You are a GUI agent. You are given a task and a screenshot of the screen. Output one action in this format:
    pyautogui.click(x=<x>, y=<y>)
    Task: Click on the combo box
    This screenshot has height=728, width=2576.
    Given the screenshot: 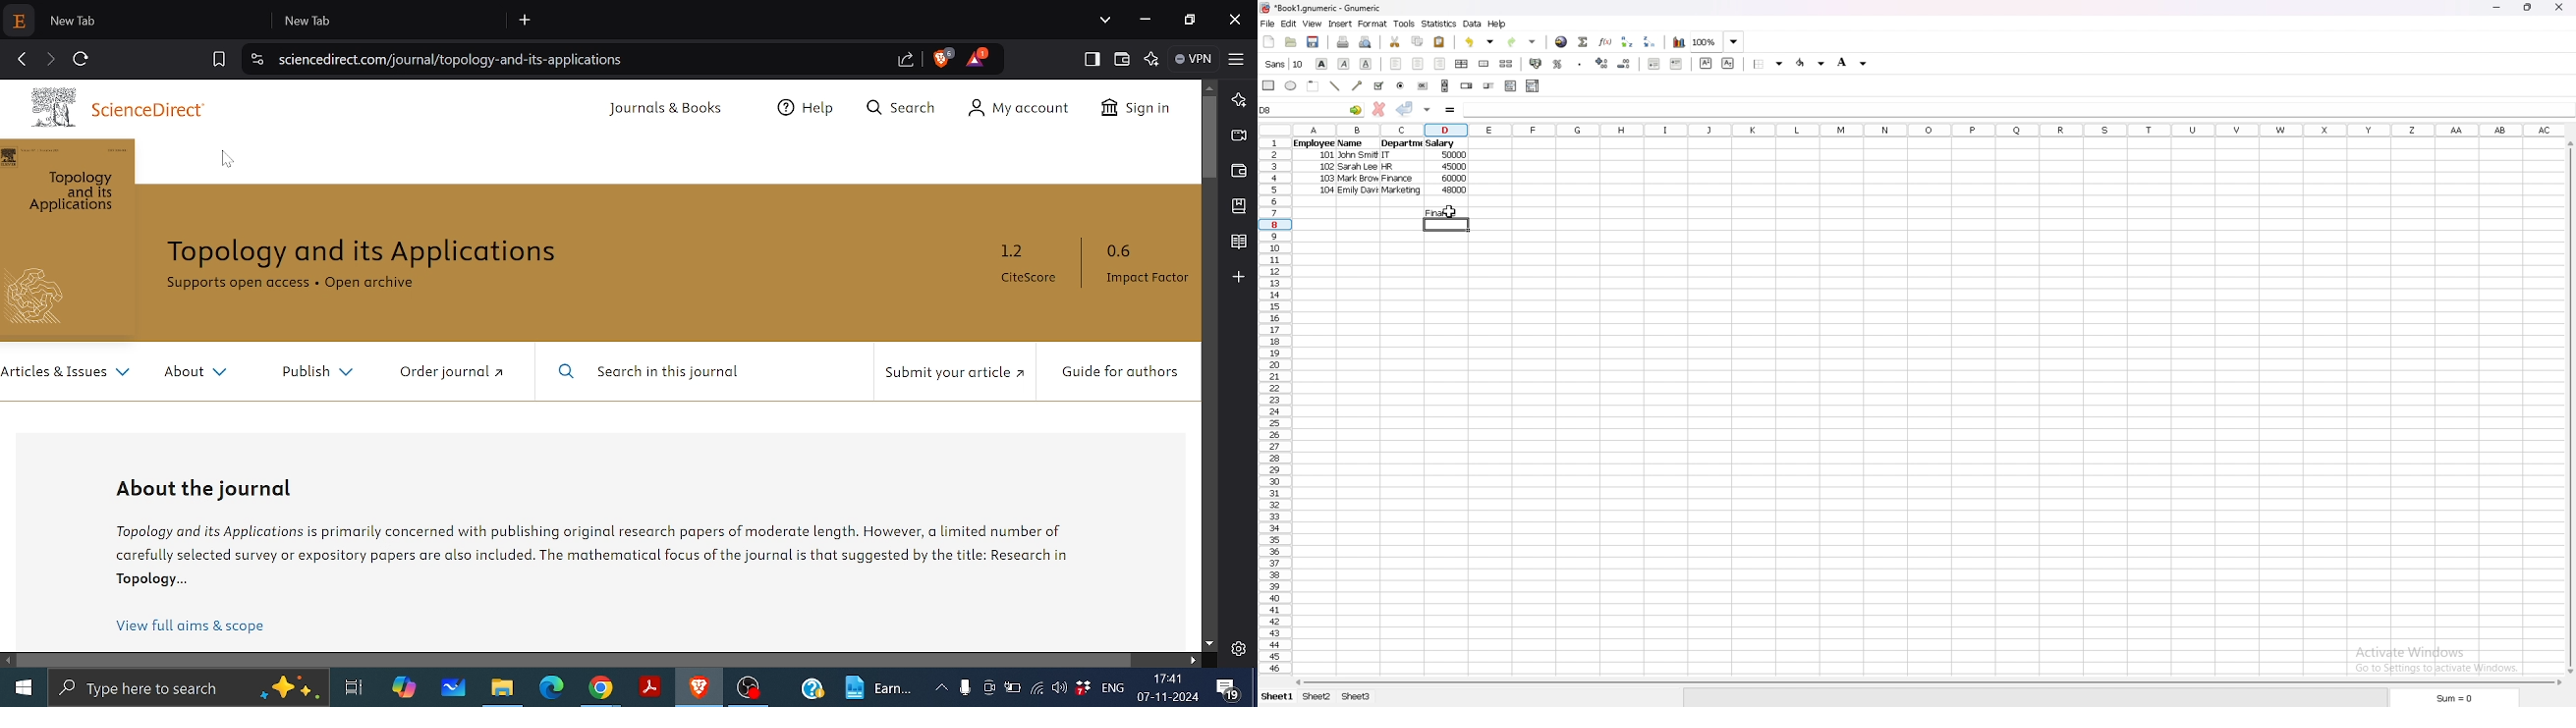 What is the action you would take?
    pyautogui.click(x=1533, y=86)
    